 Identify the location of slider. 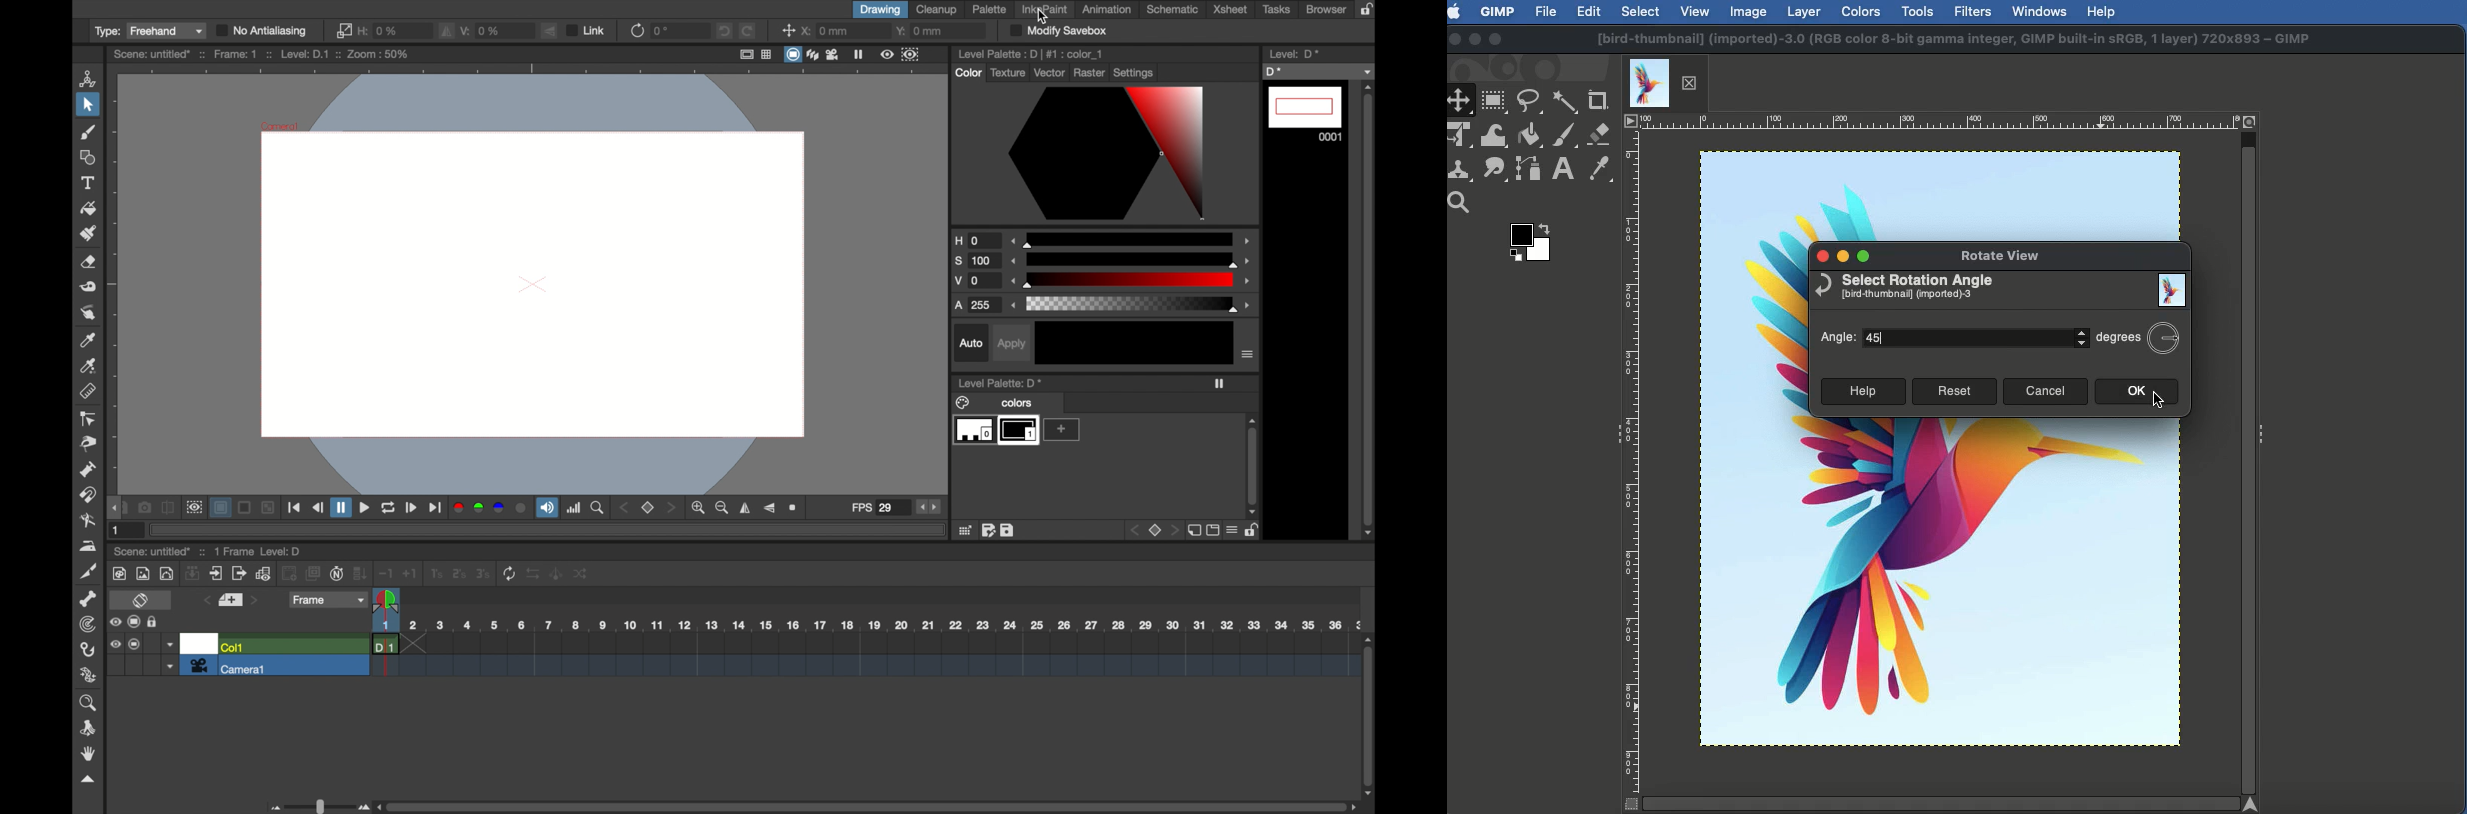
(318, 806).